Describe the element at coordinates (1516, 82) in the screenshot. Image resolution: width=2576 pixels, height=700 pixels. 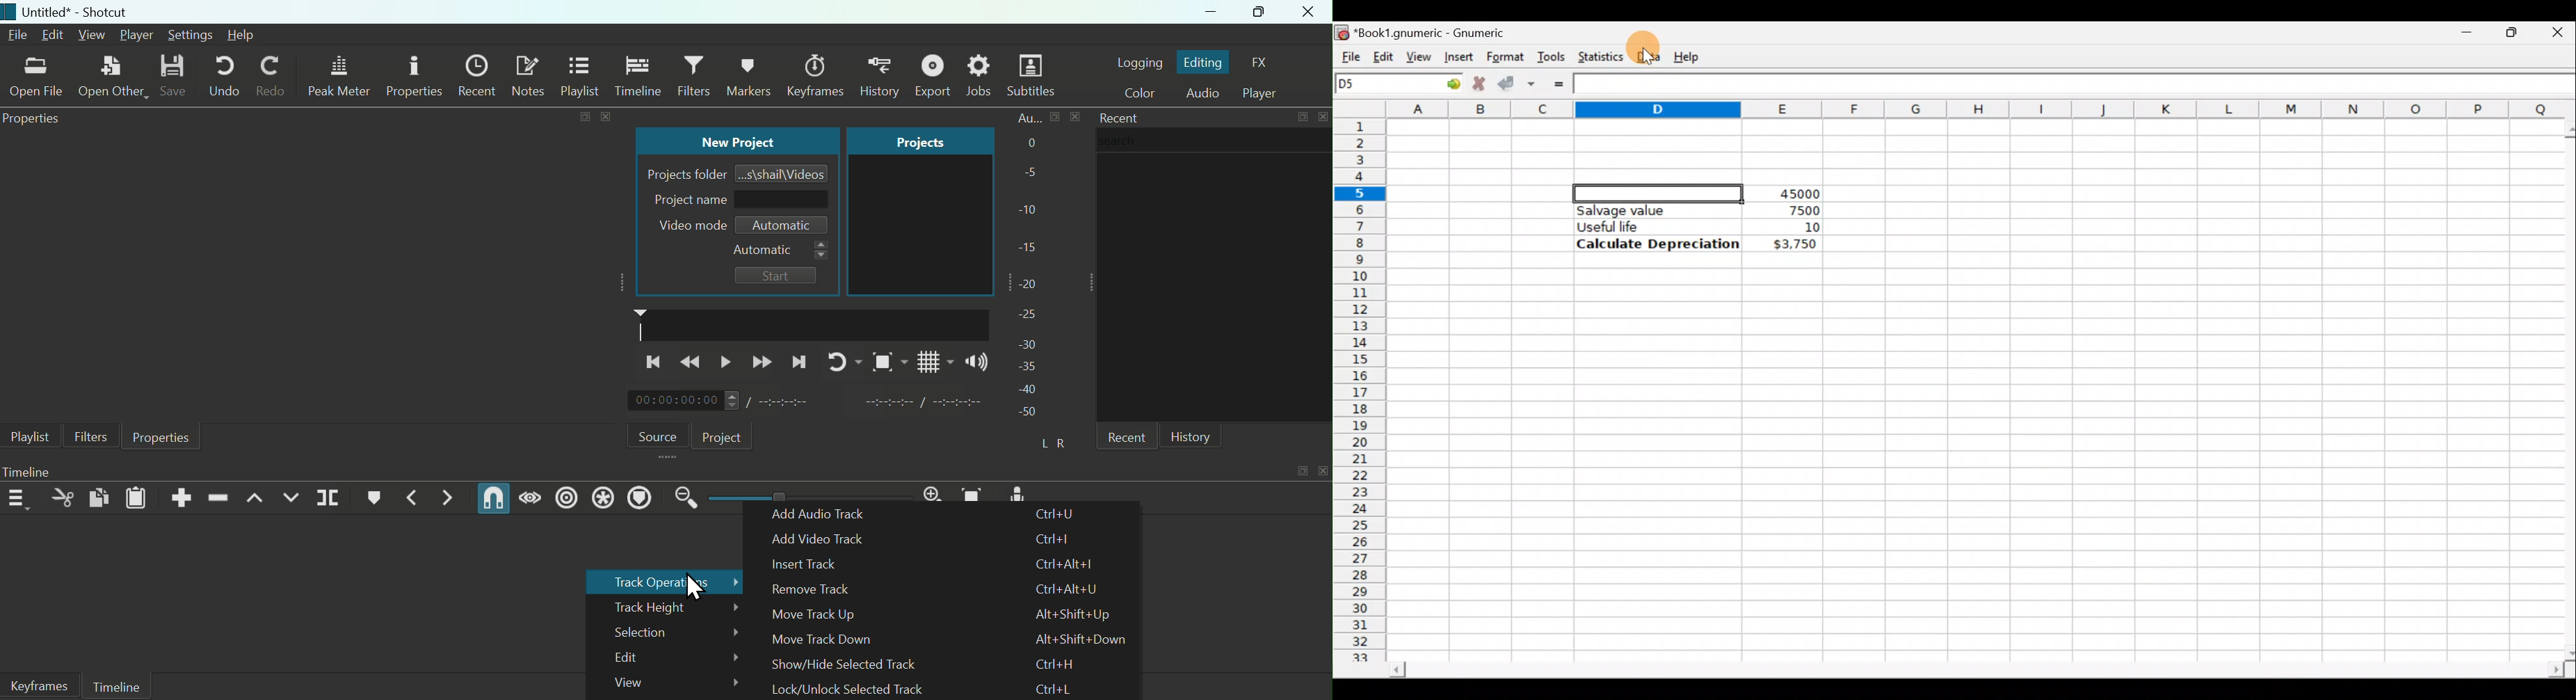
I see `Accept change` at that location.